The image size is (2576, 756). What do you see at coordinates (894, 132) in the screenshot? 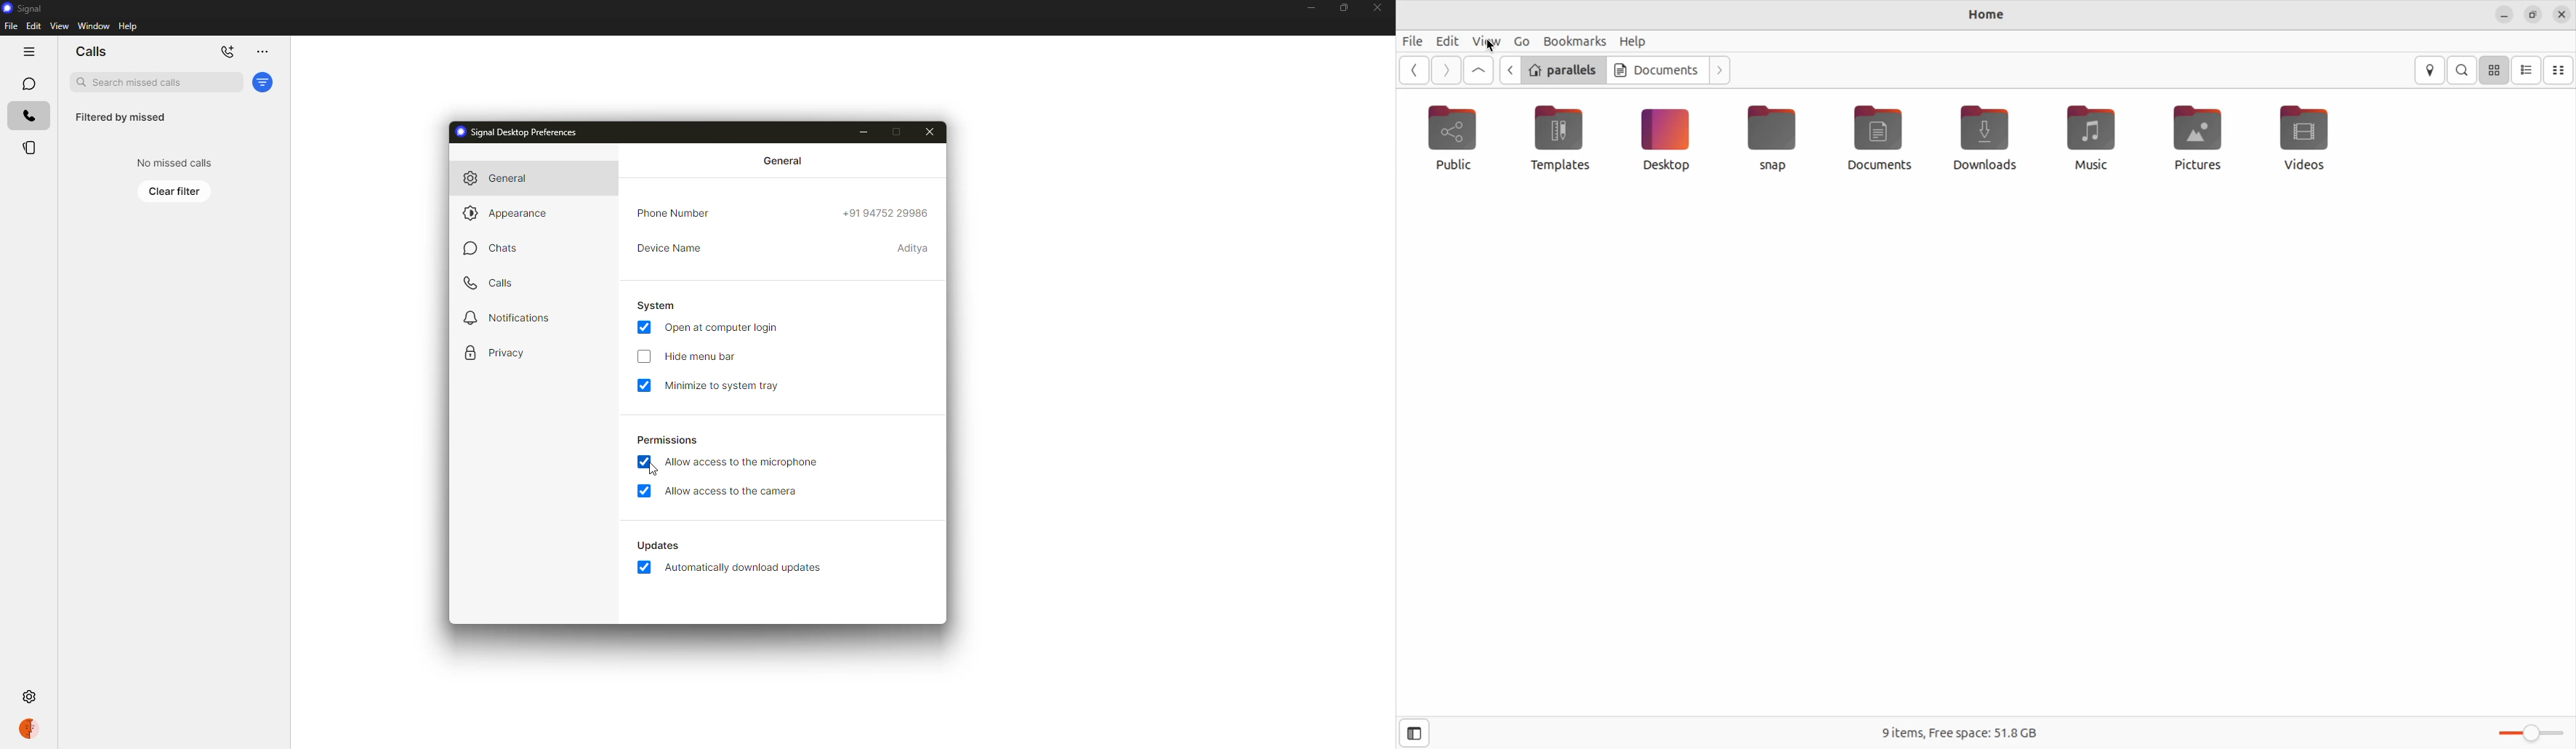
I see `maximize` at bounding box center [894, 132].